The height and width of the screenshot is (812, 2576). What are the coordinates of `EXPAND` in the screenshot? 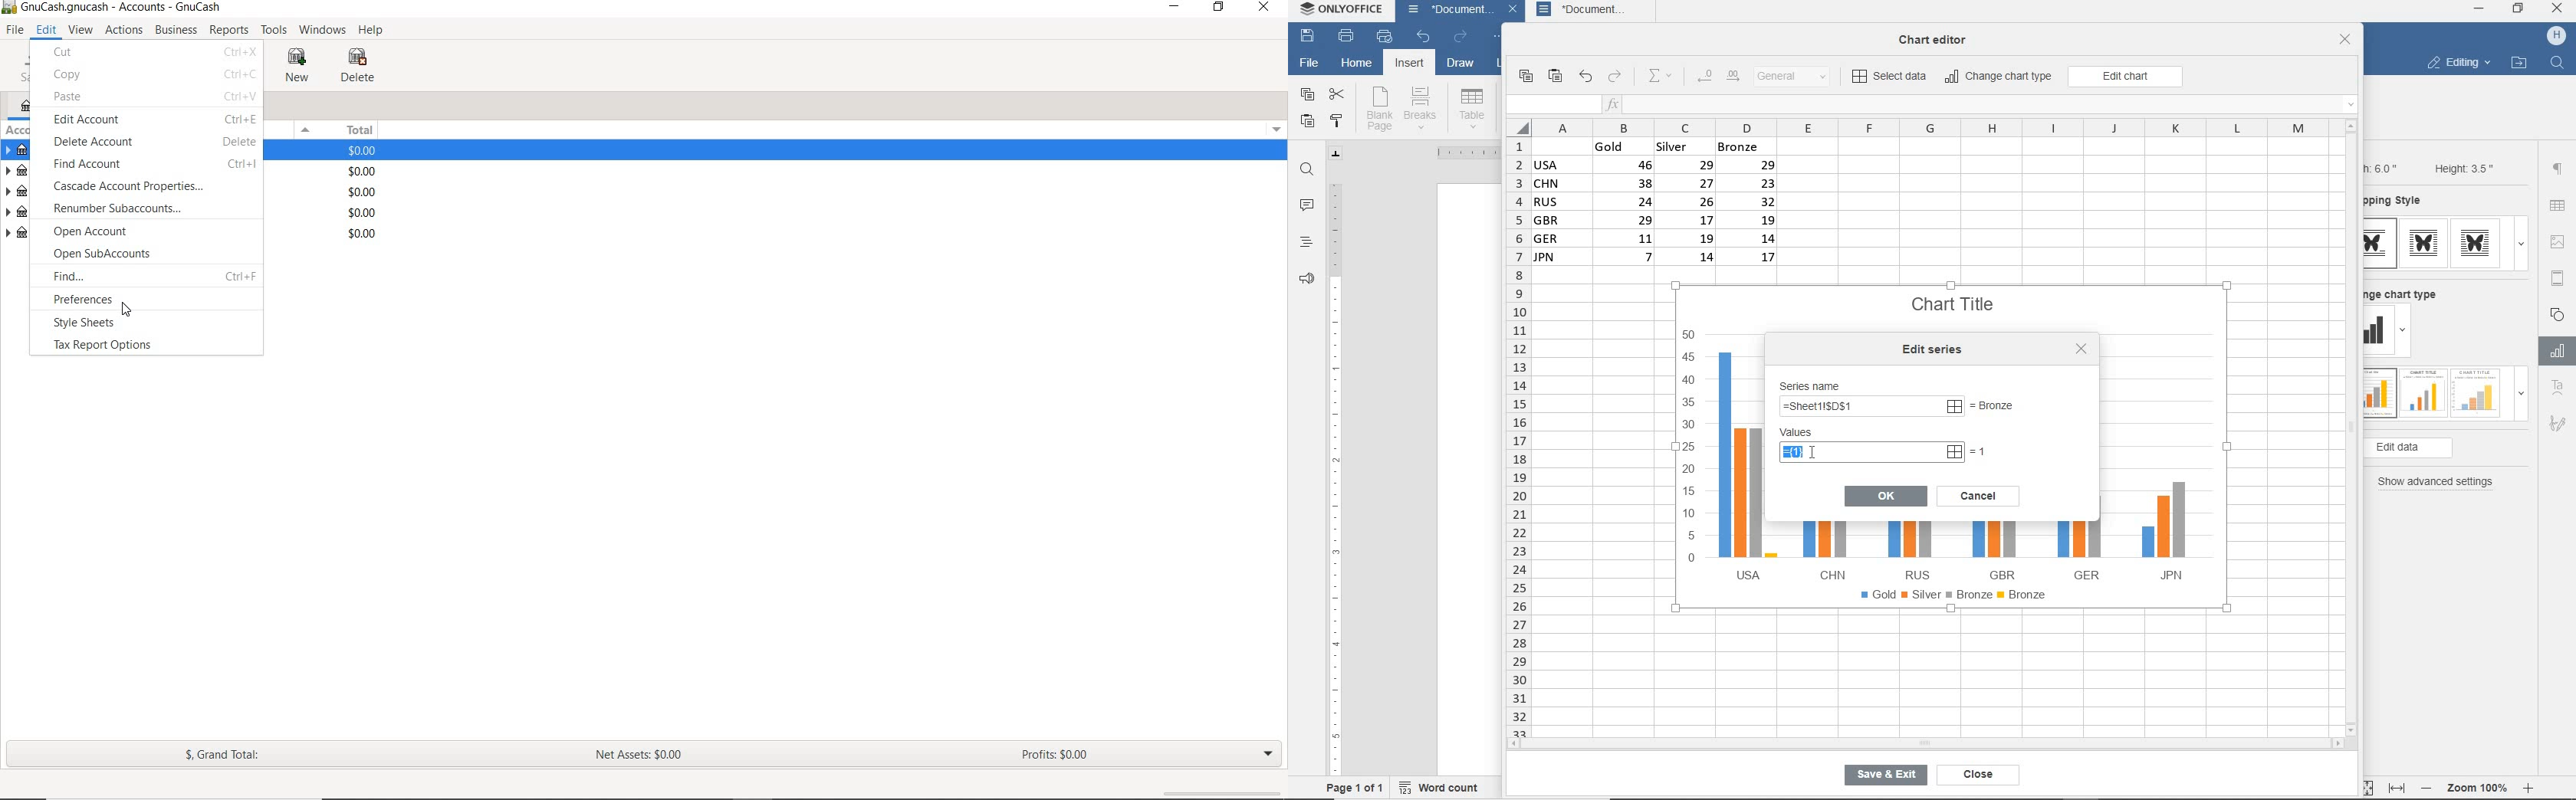 It's located at (1268, 753).